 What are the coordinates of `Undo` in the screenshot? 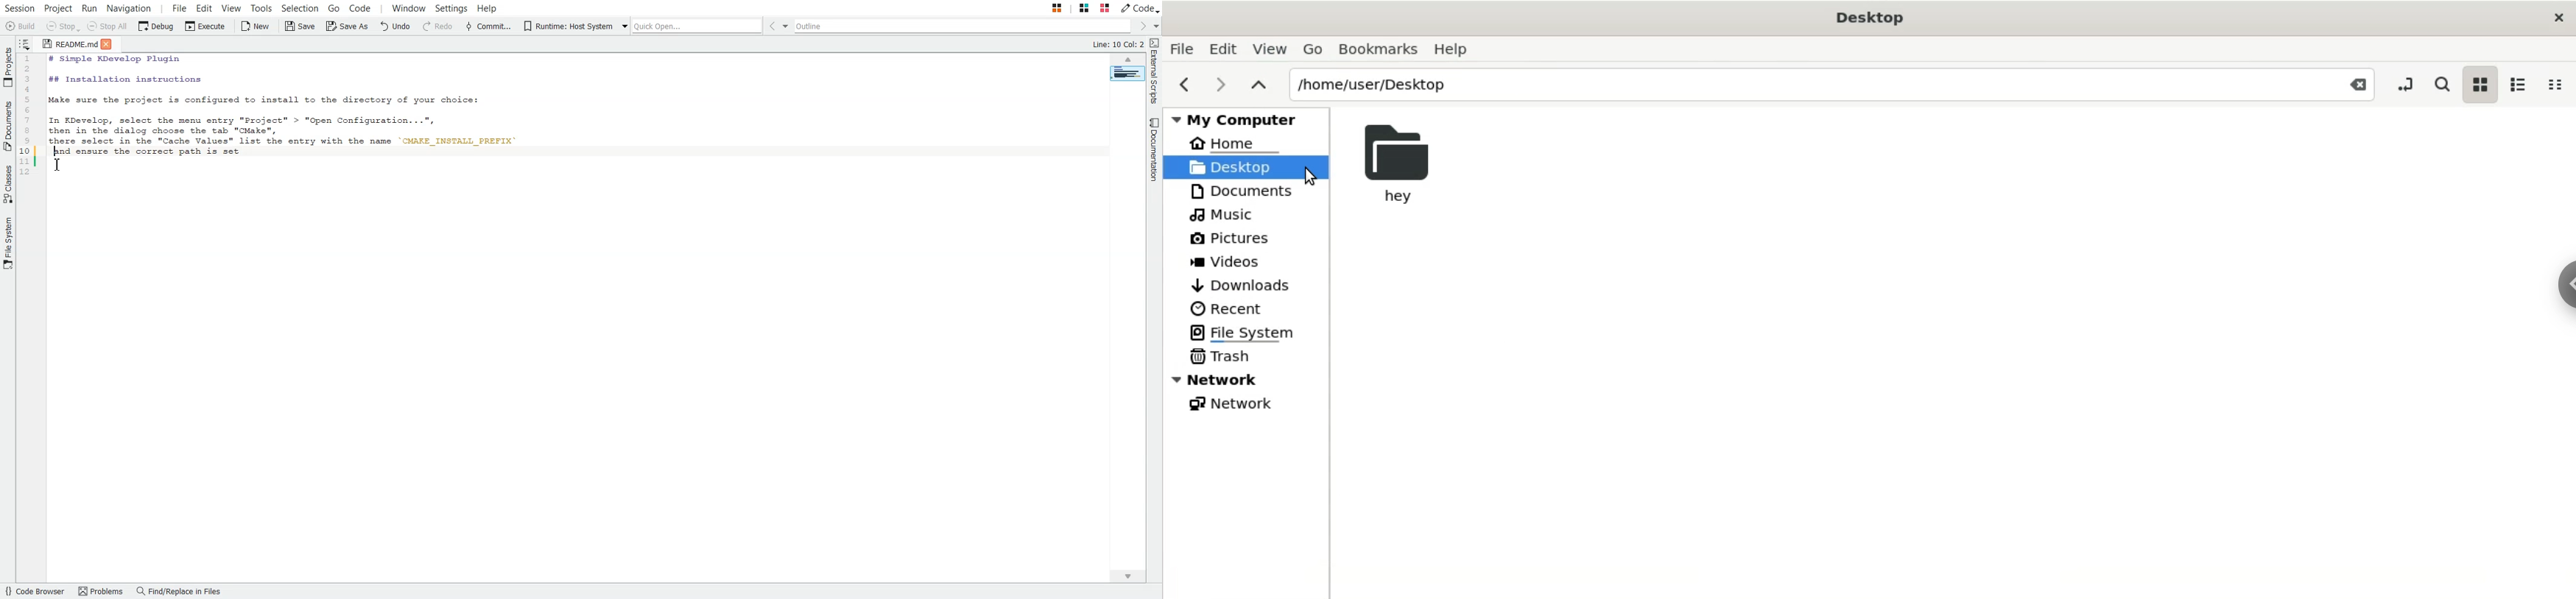 It's located at (395, 27).